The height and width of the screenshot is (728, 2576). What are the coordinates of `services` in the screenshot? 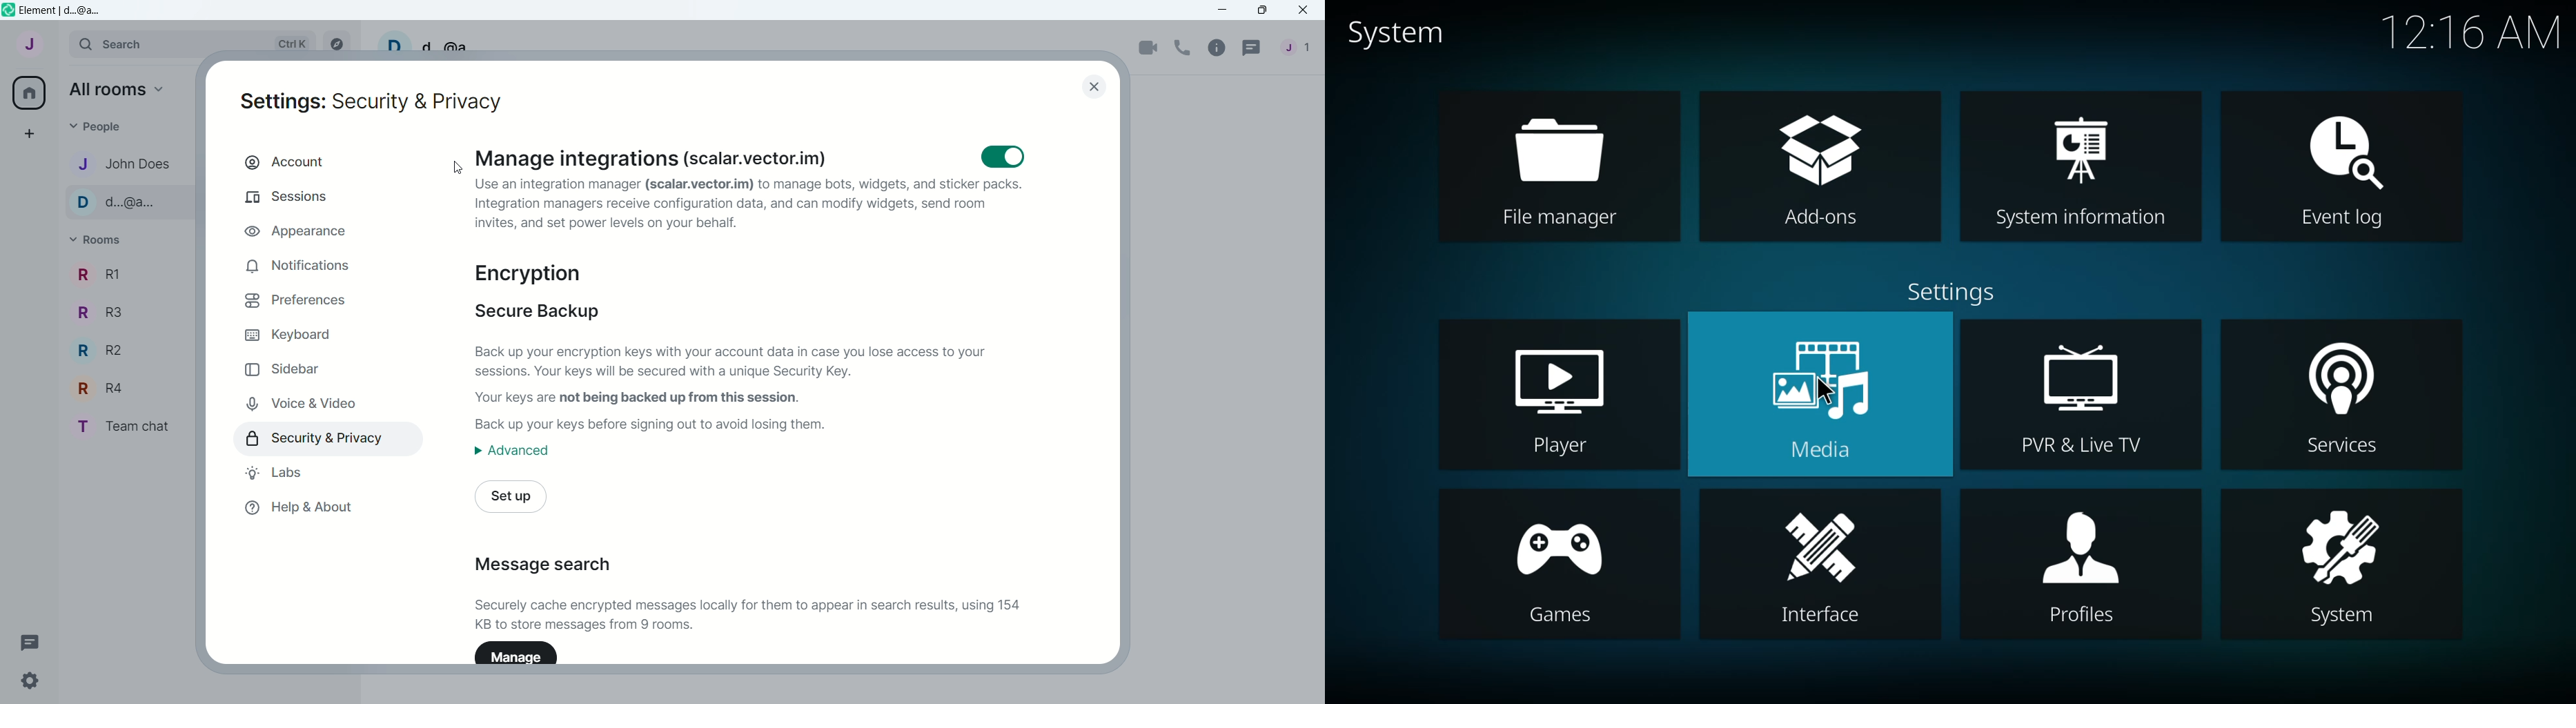 It's located at (2348, 380).